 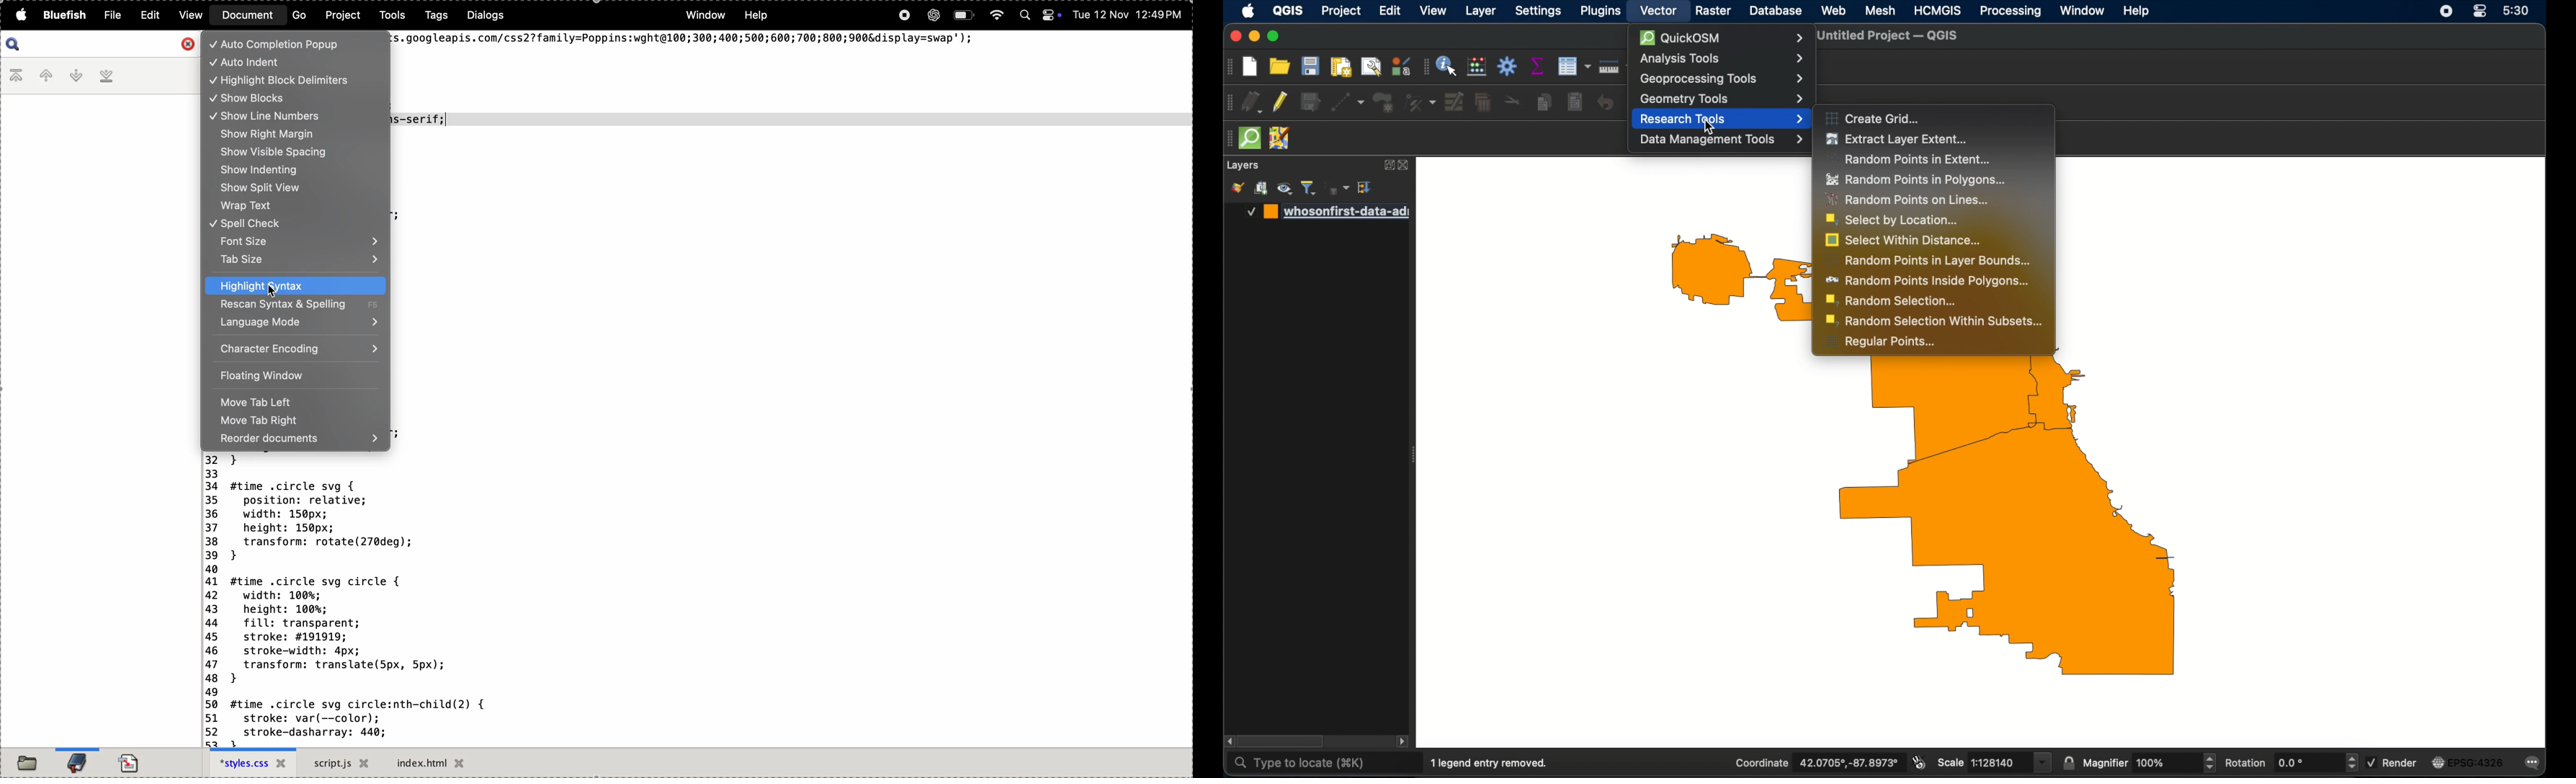 I want to click on character encoding, so click(x=299, y=350).